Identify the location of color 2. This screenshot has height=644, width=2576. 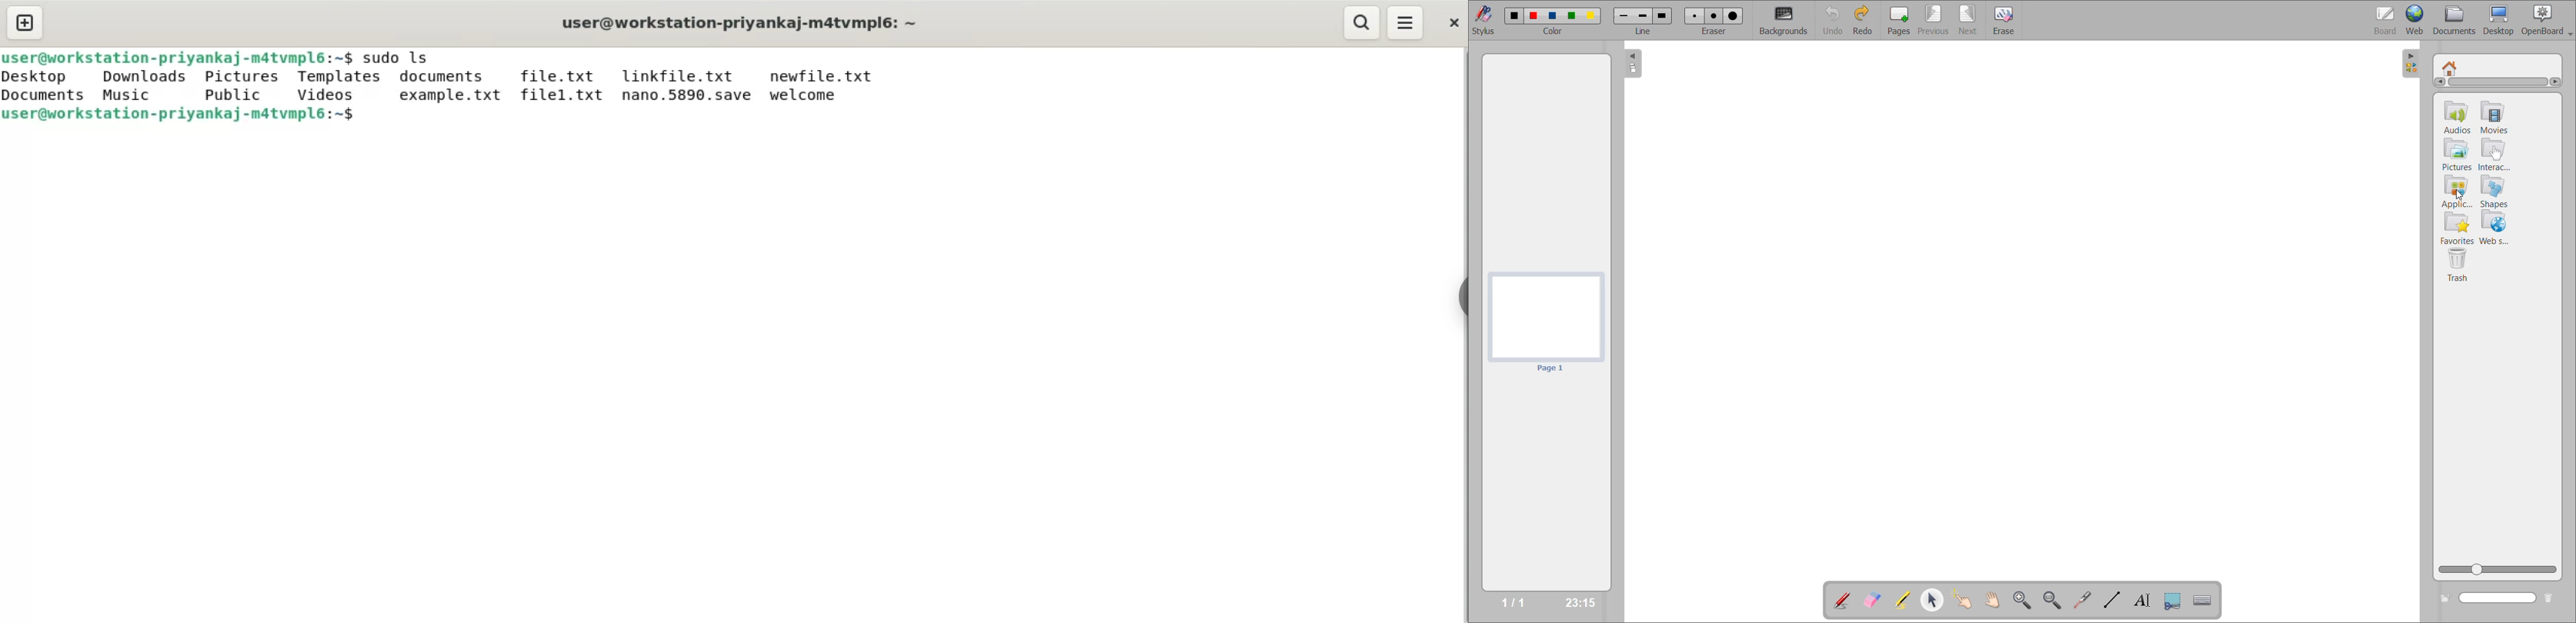
(1533, 15).